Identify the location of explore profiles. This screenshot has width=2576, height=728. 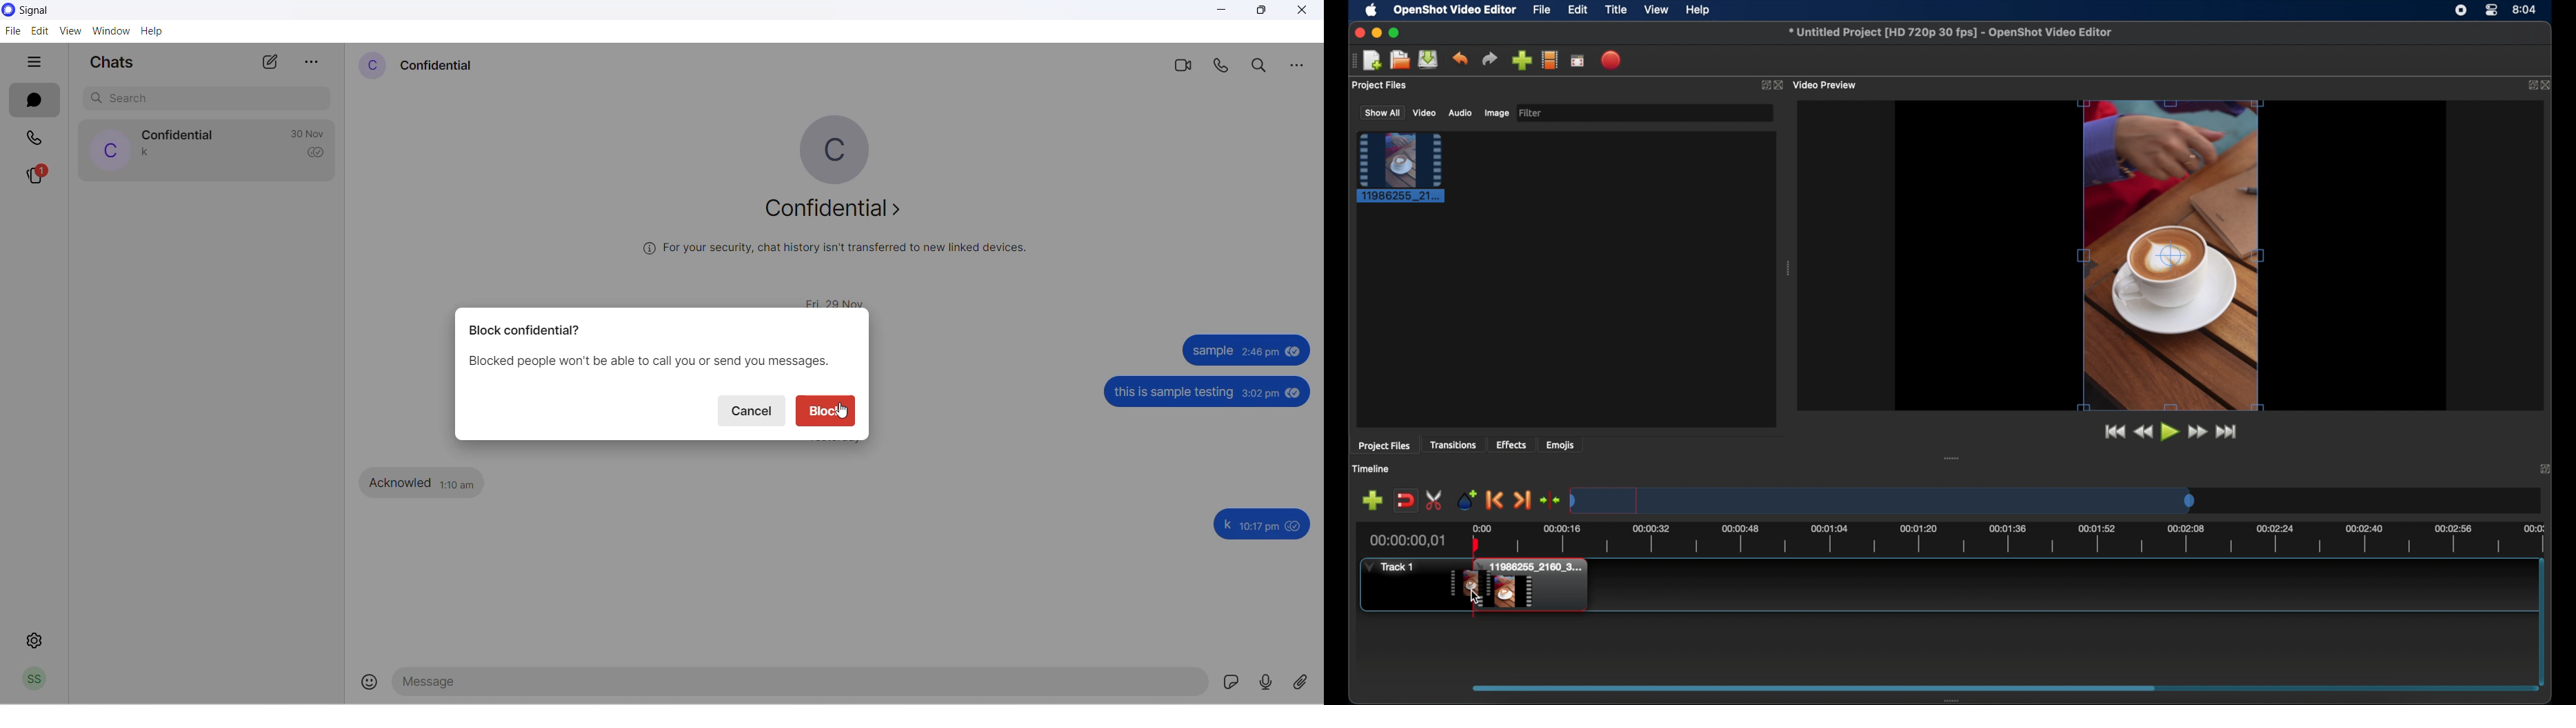
(1550, 61).